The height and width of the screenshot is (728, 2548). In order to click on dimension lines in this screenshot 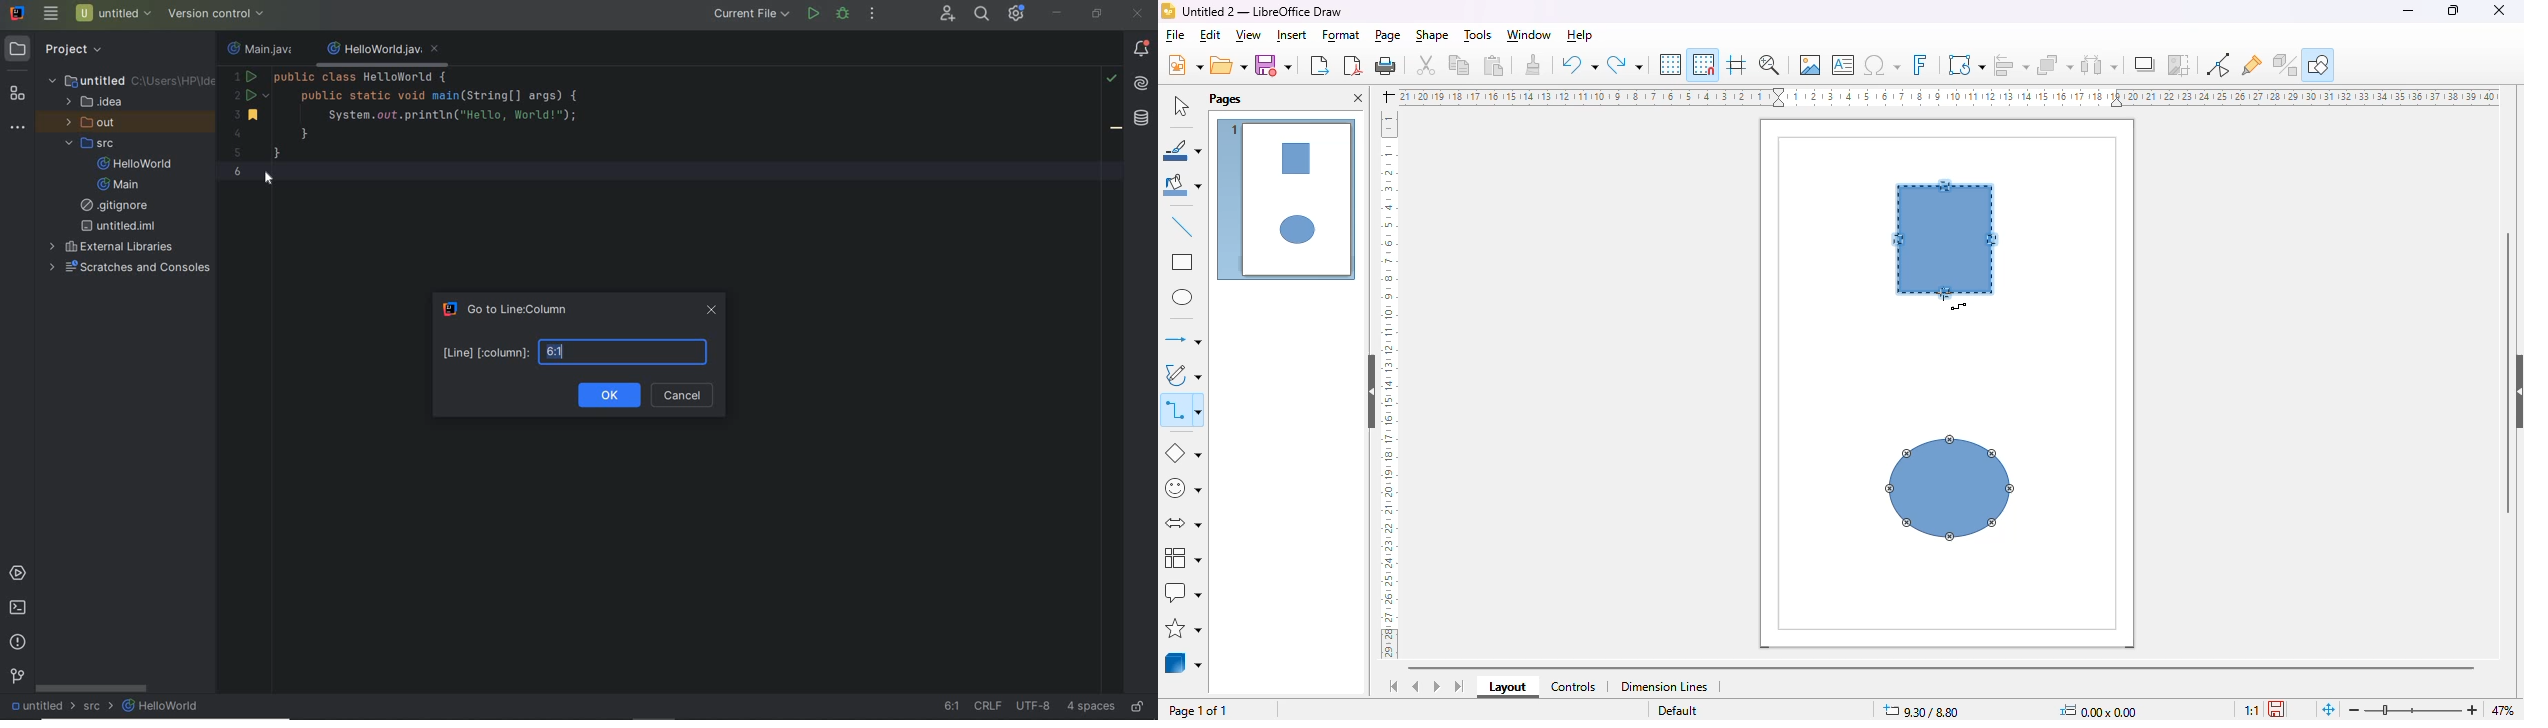, I will do `click(1664, 686)`.